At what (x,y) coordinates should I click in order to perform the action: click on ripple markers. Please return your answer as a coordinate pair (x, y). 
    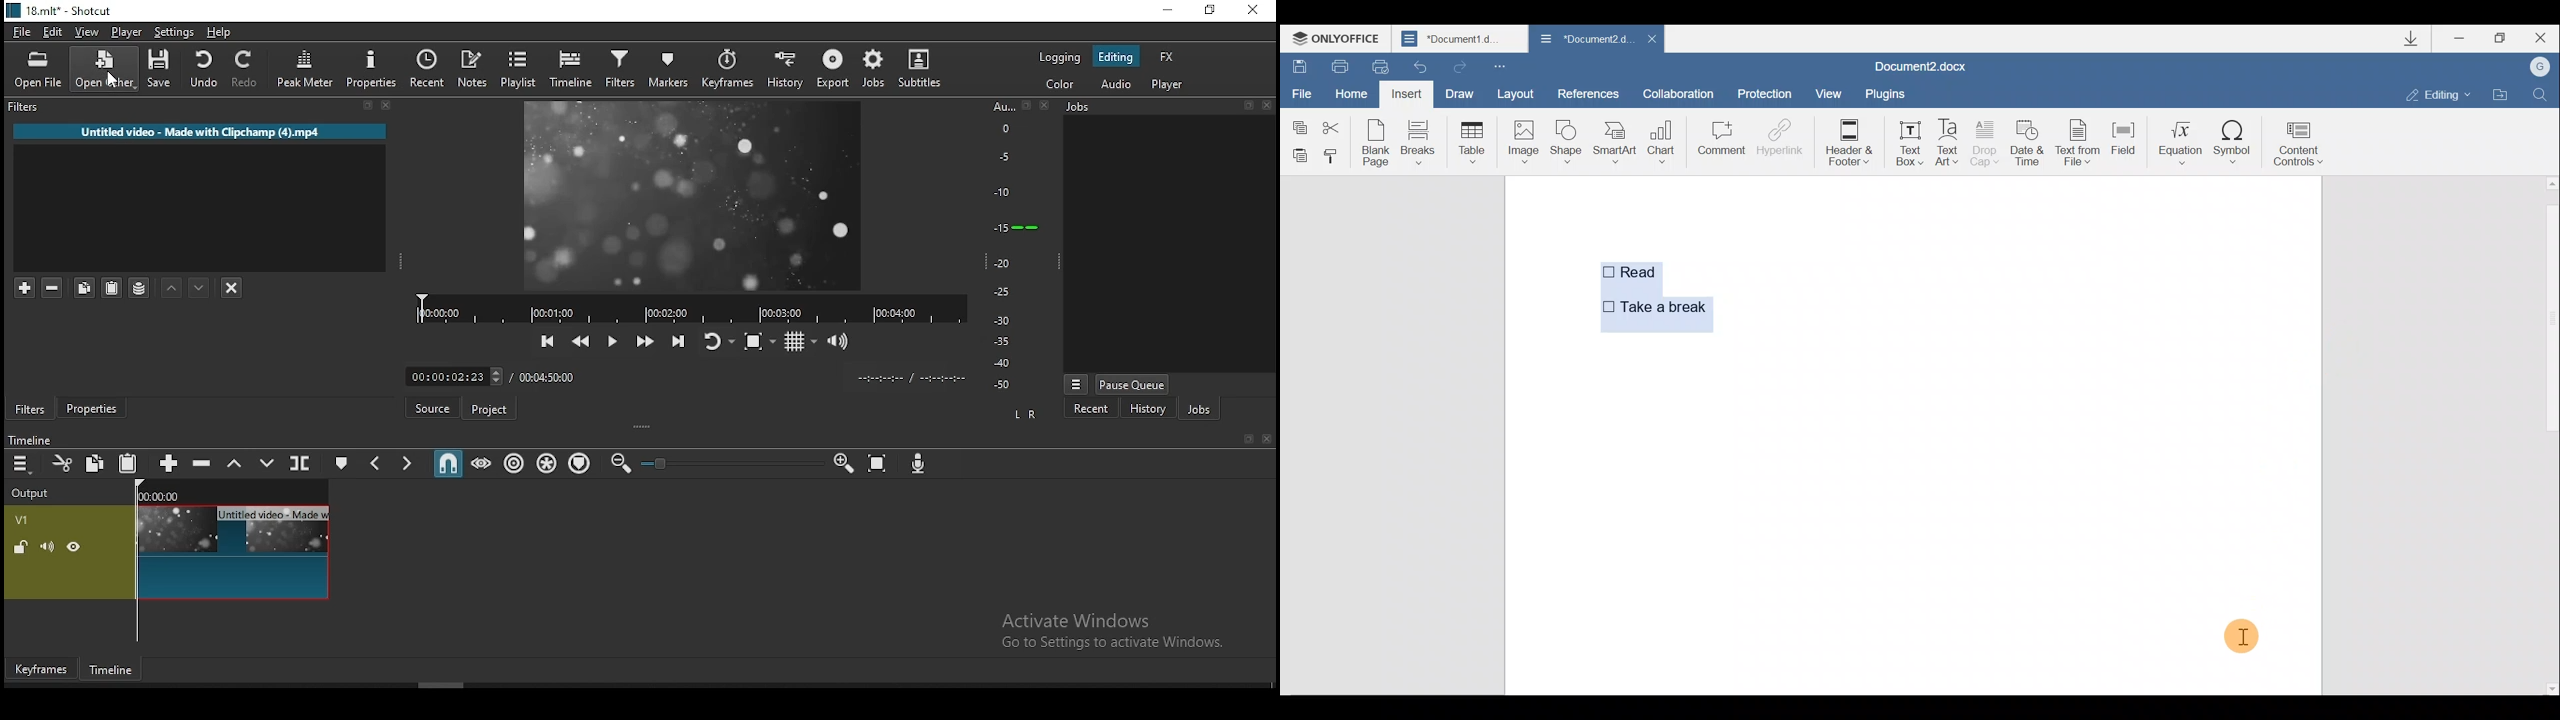
    Looking at the image, I should click on (579, 464).